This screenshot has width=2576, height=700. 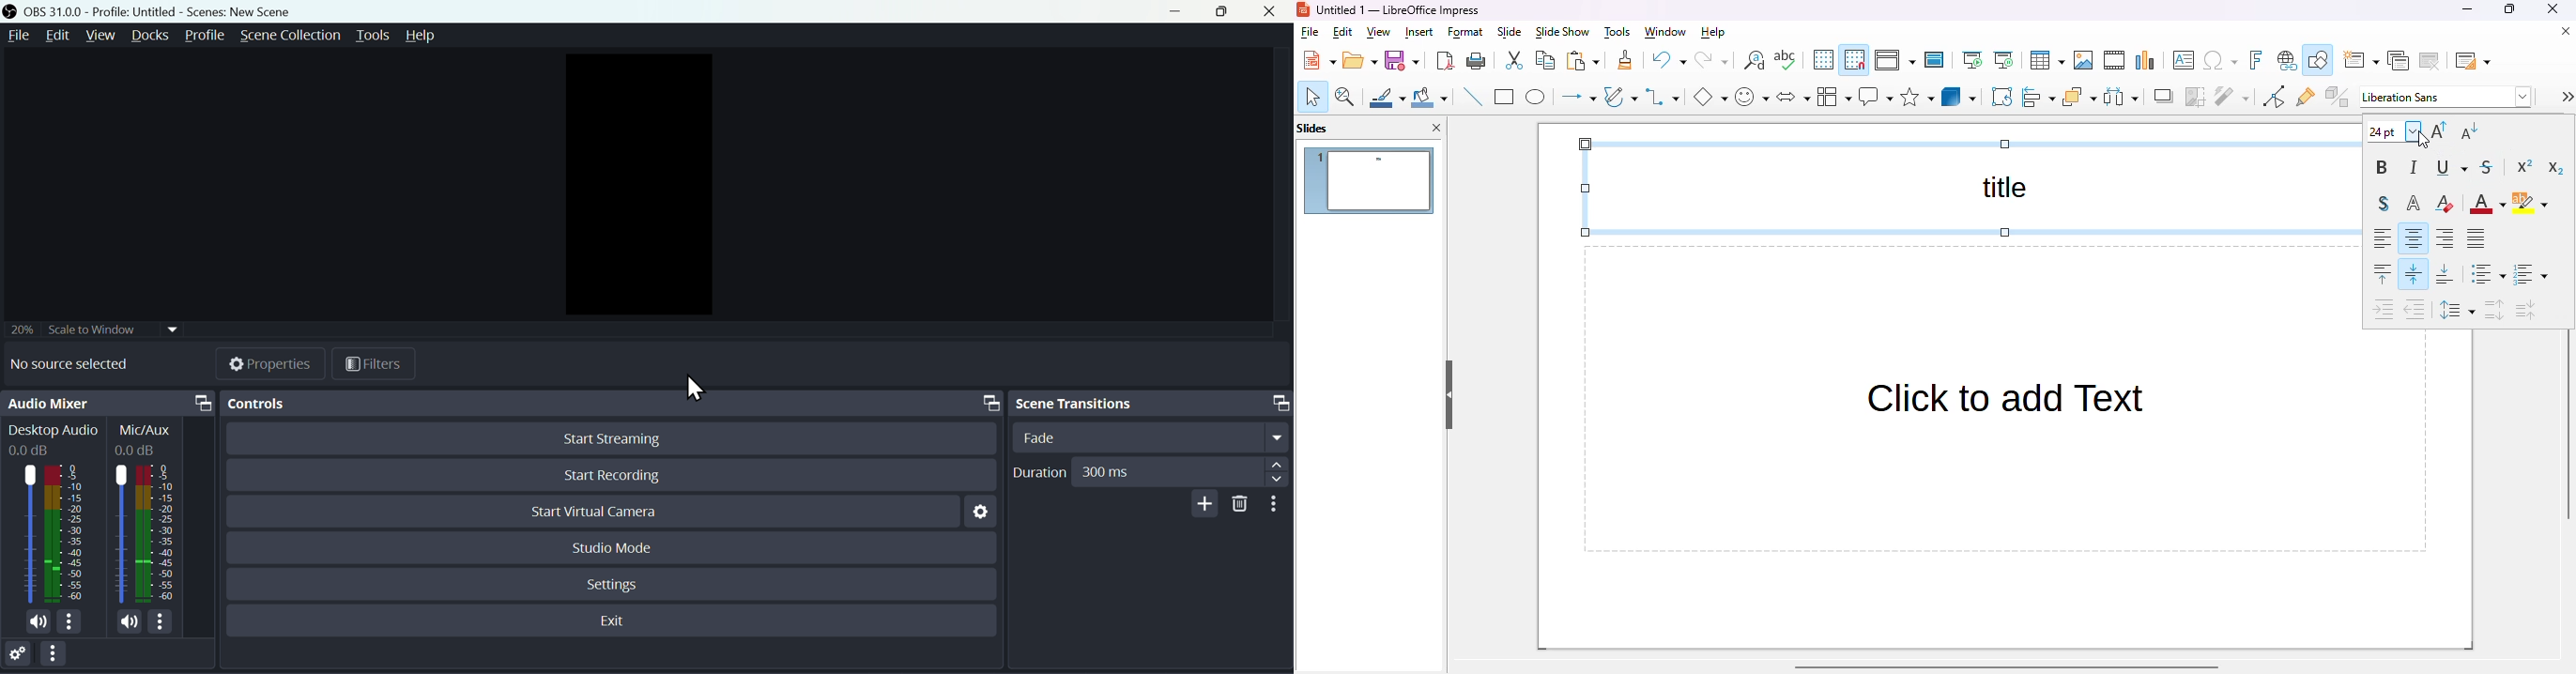 I want to click on display views, so click(x=1895, y=60).